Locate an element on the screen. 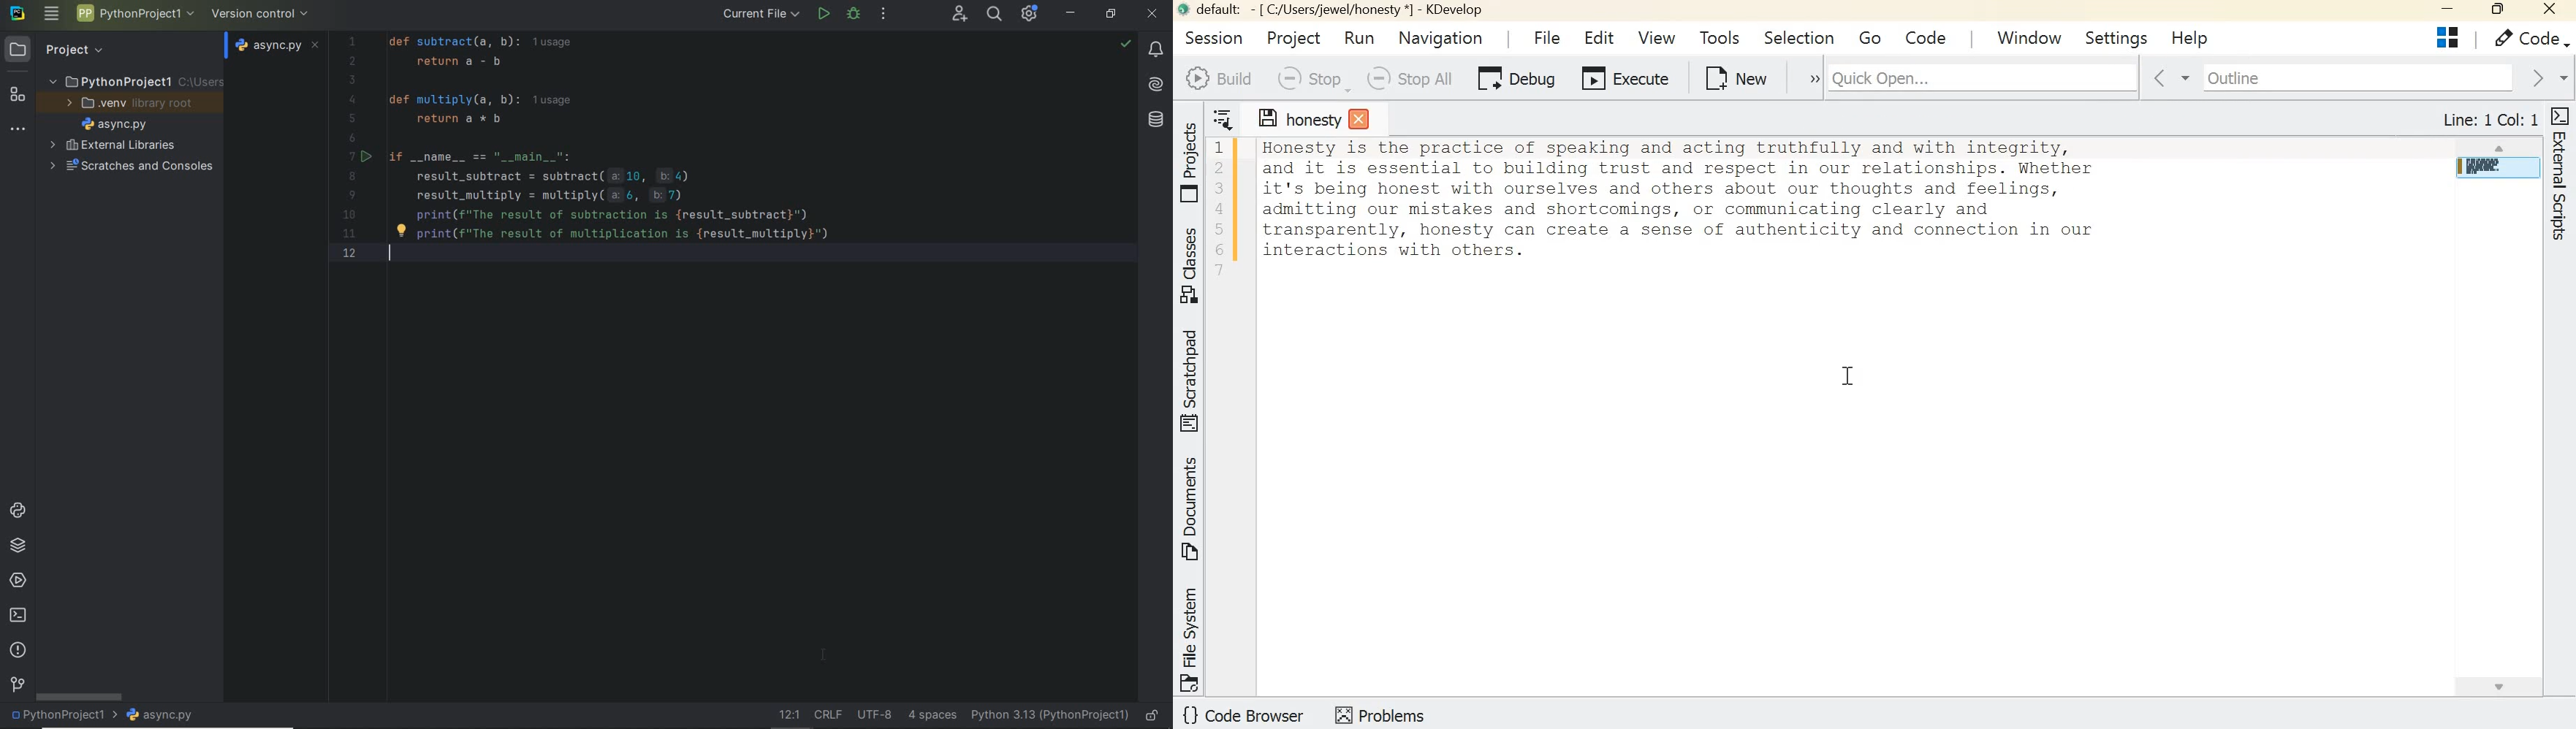 This screenshot has height=756, width=2576. main menu is located at coordinates (53, 13).